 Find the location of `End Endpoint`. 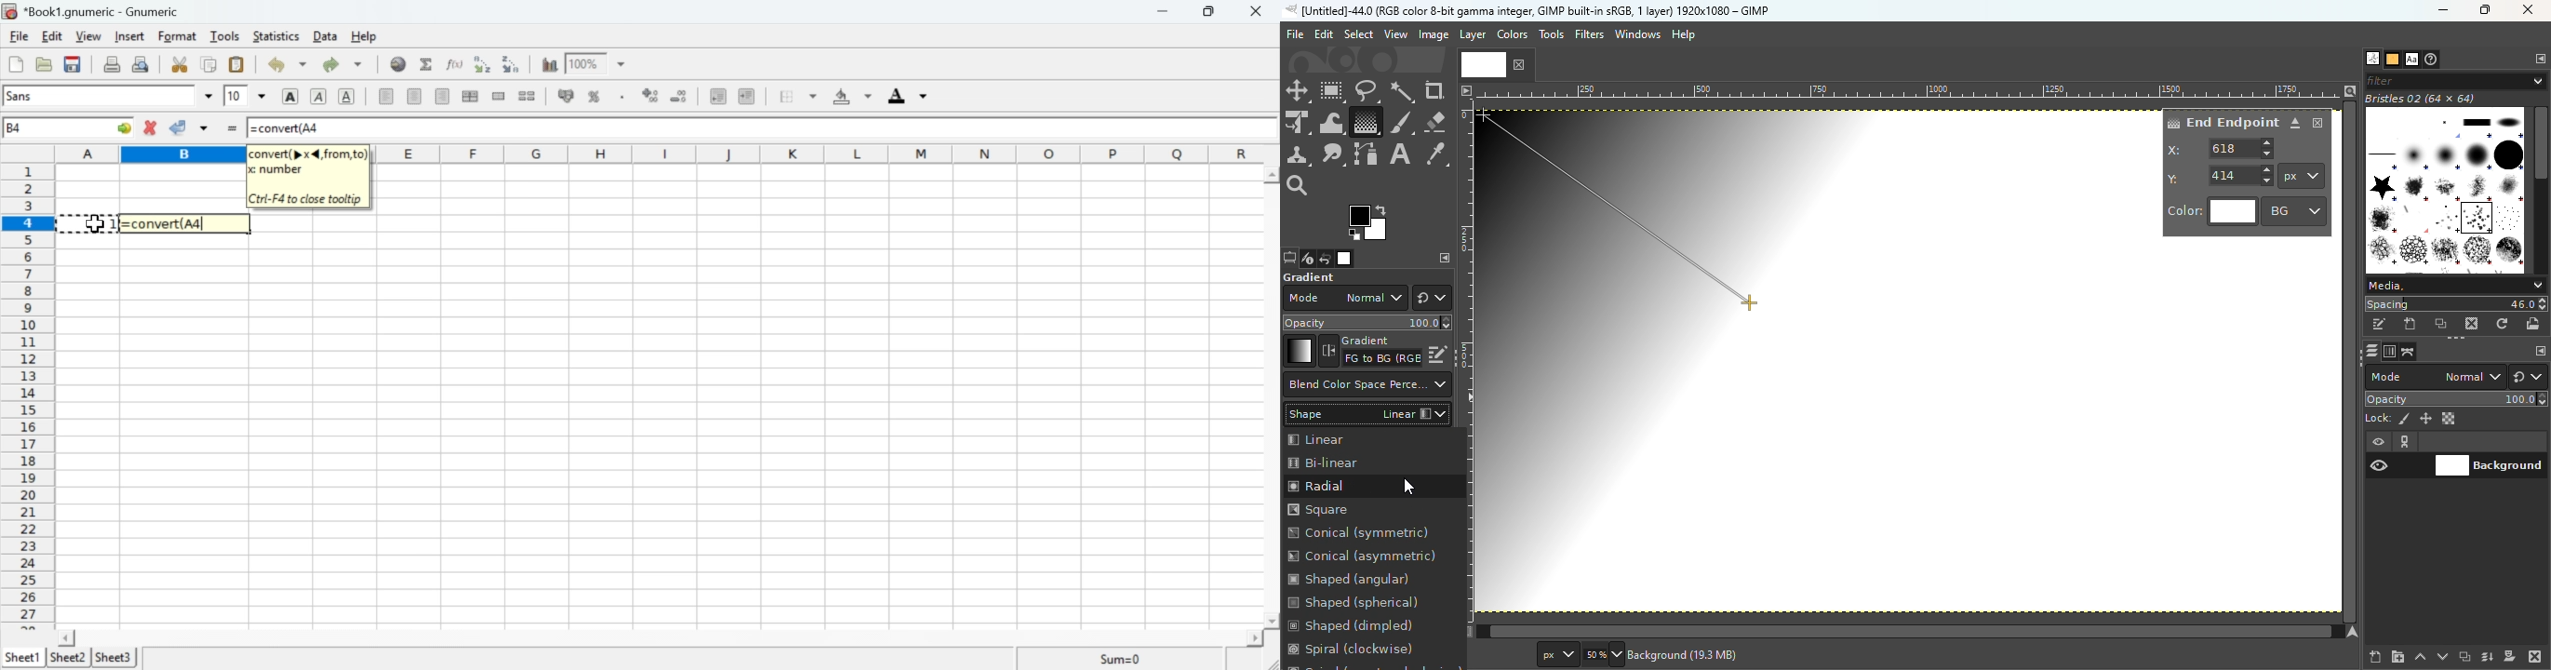

End Endpoint is located at coordinates (2222, 121).